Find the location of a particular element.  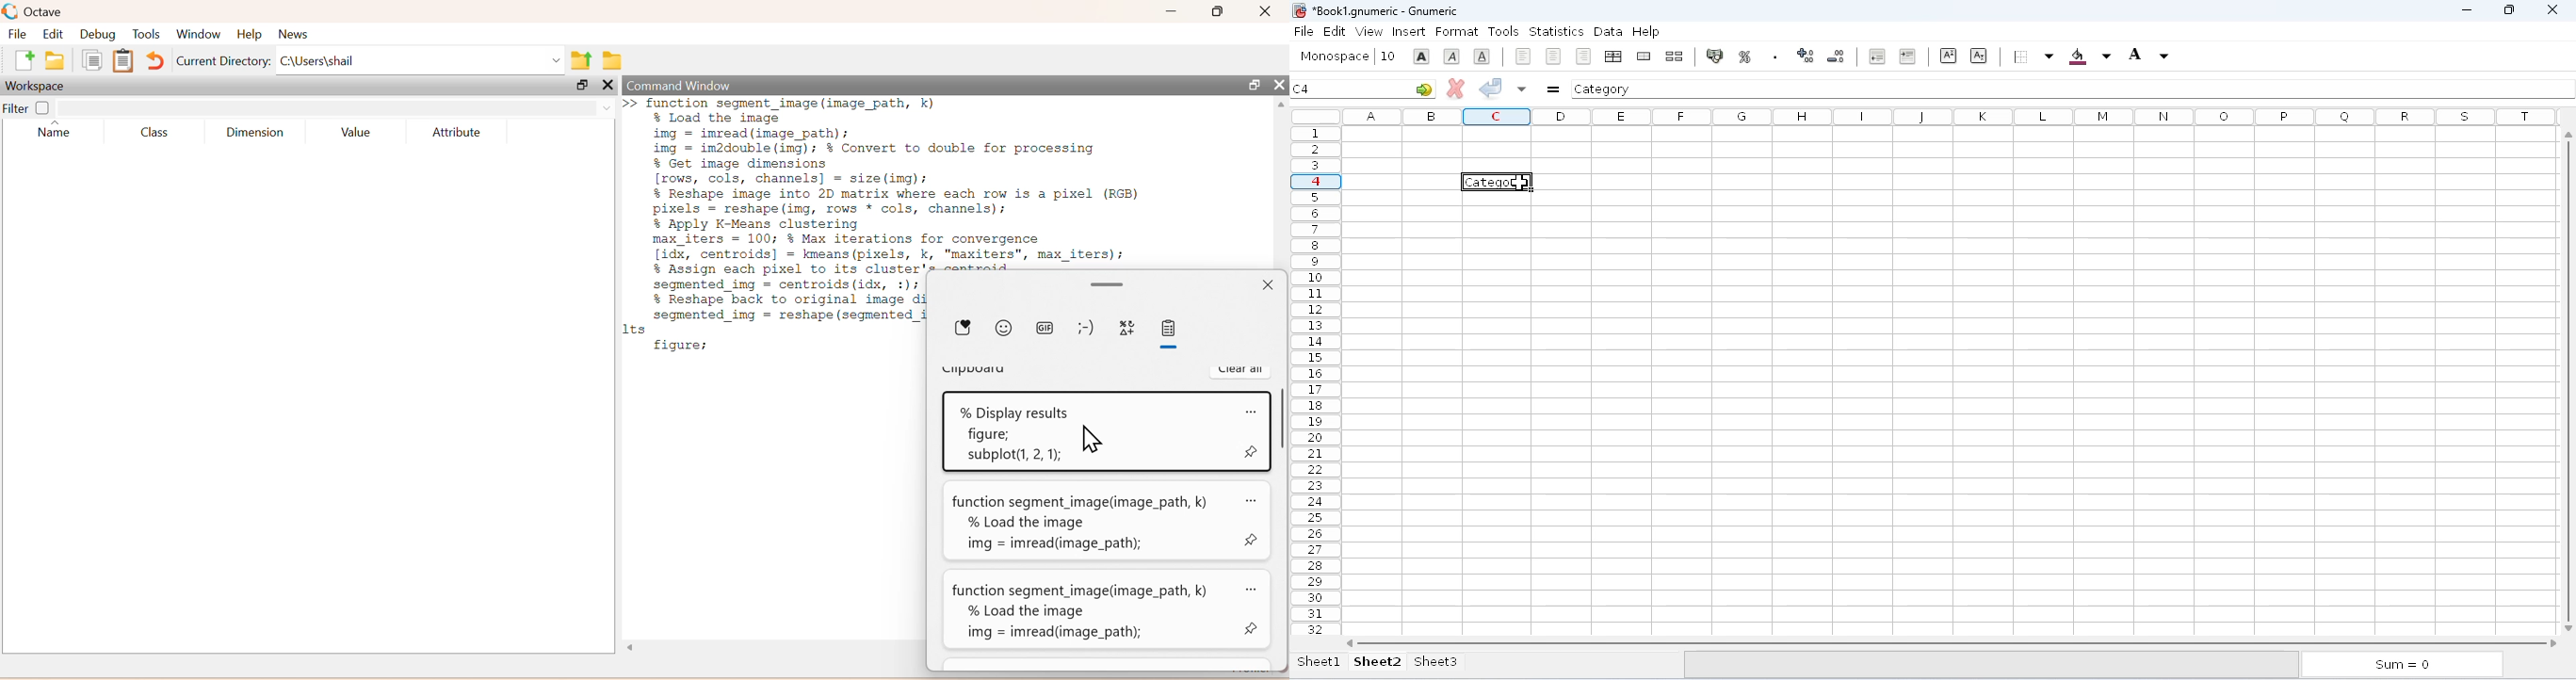

subscript is located at coordinates (1978, 55).